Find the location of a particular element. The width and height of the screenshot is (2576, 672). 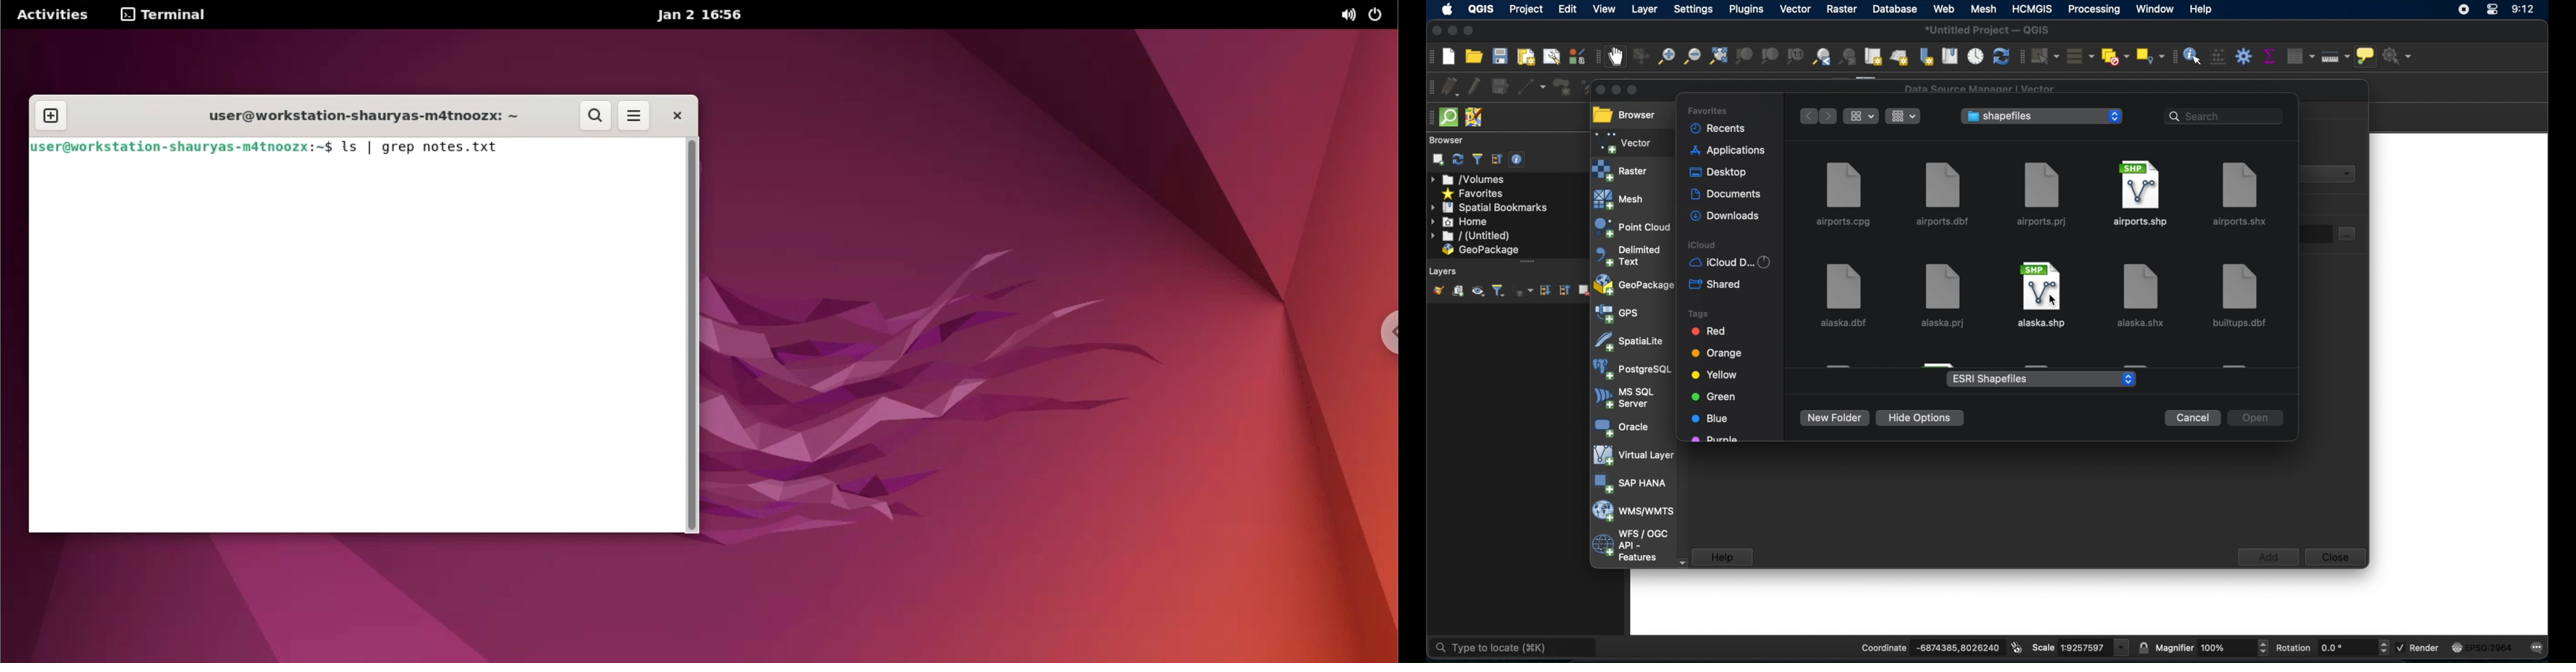

zoom out is located at coordinates (1692, 58).